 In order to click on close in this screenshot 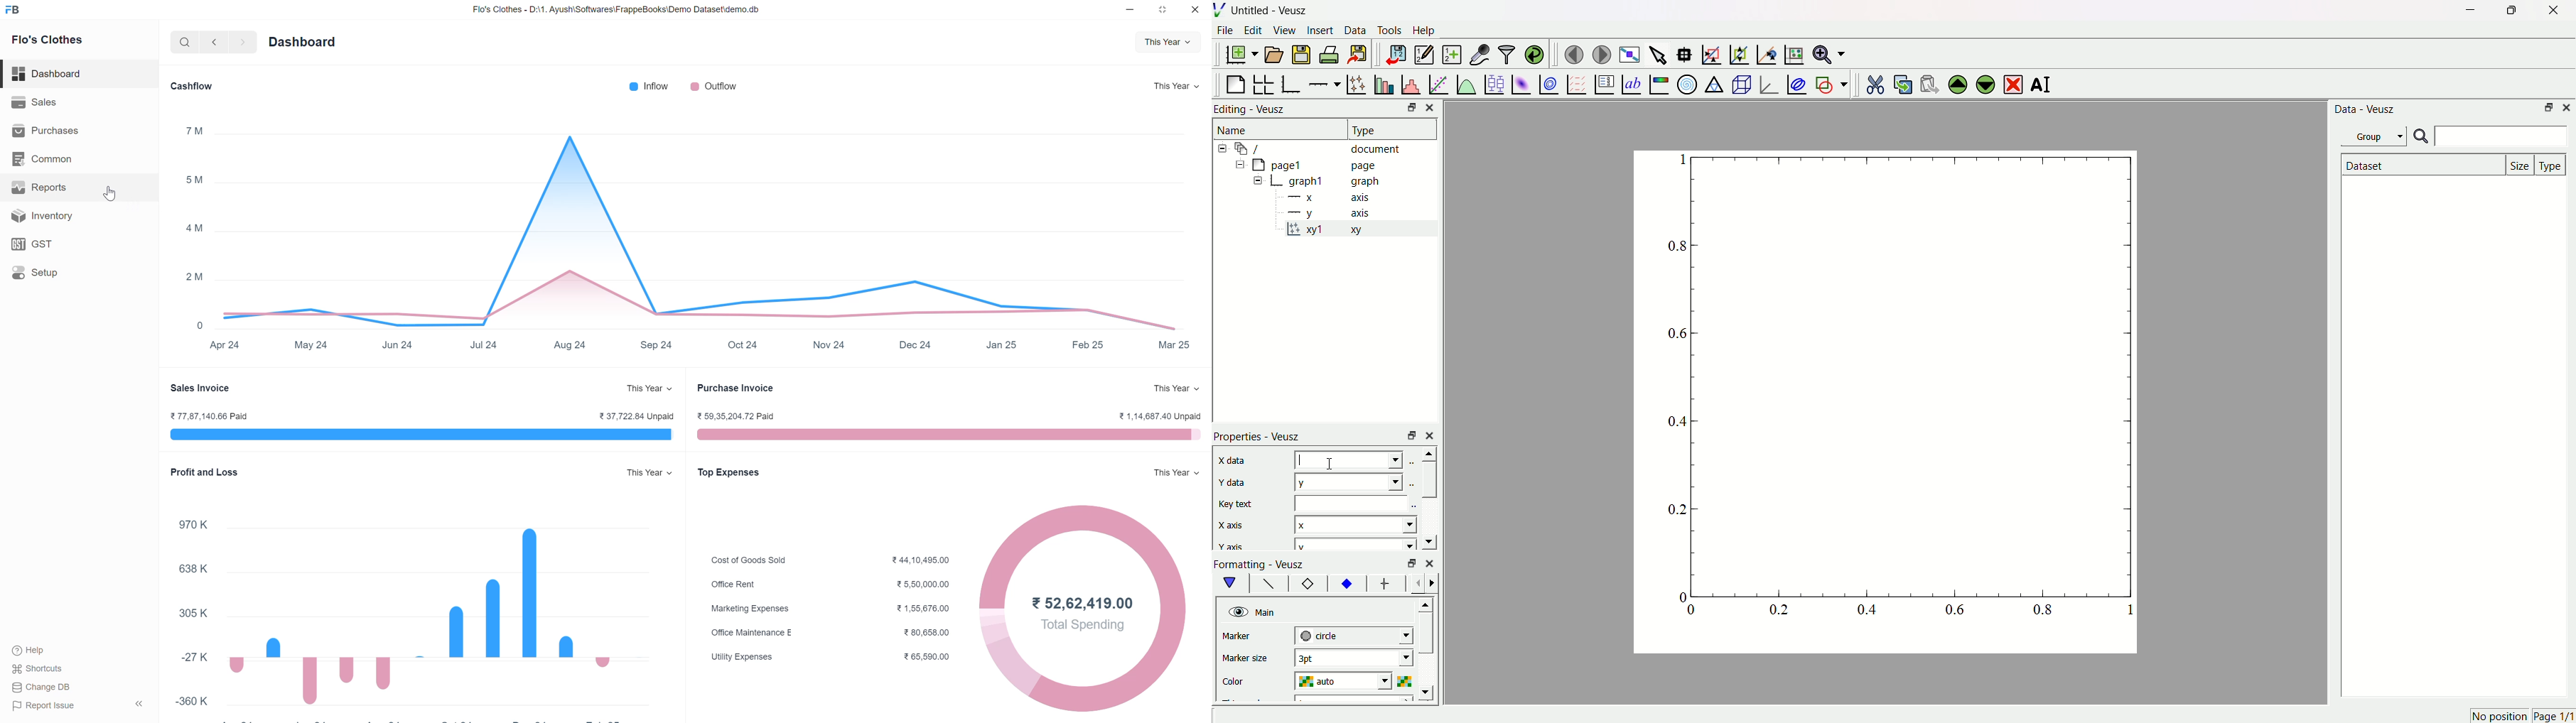, I will do `click(1194, 9)`.